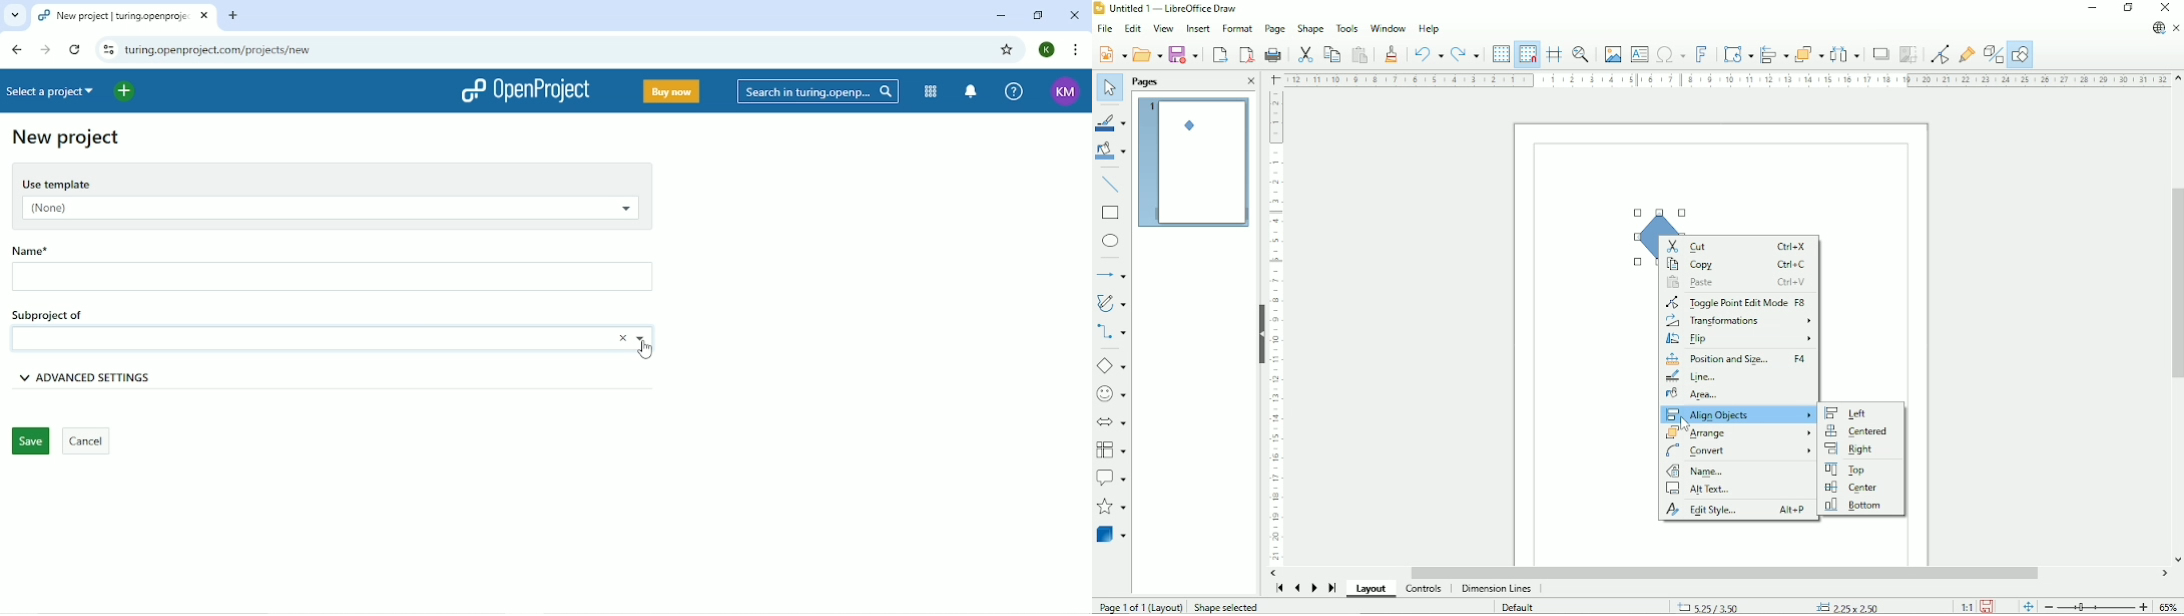 This screenshot has height=616, width=2184. I want to click on Dimension lines, so click(1498, 589).